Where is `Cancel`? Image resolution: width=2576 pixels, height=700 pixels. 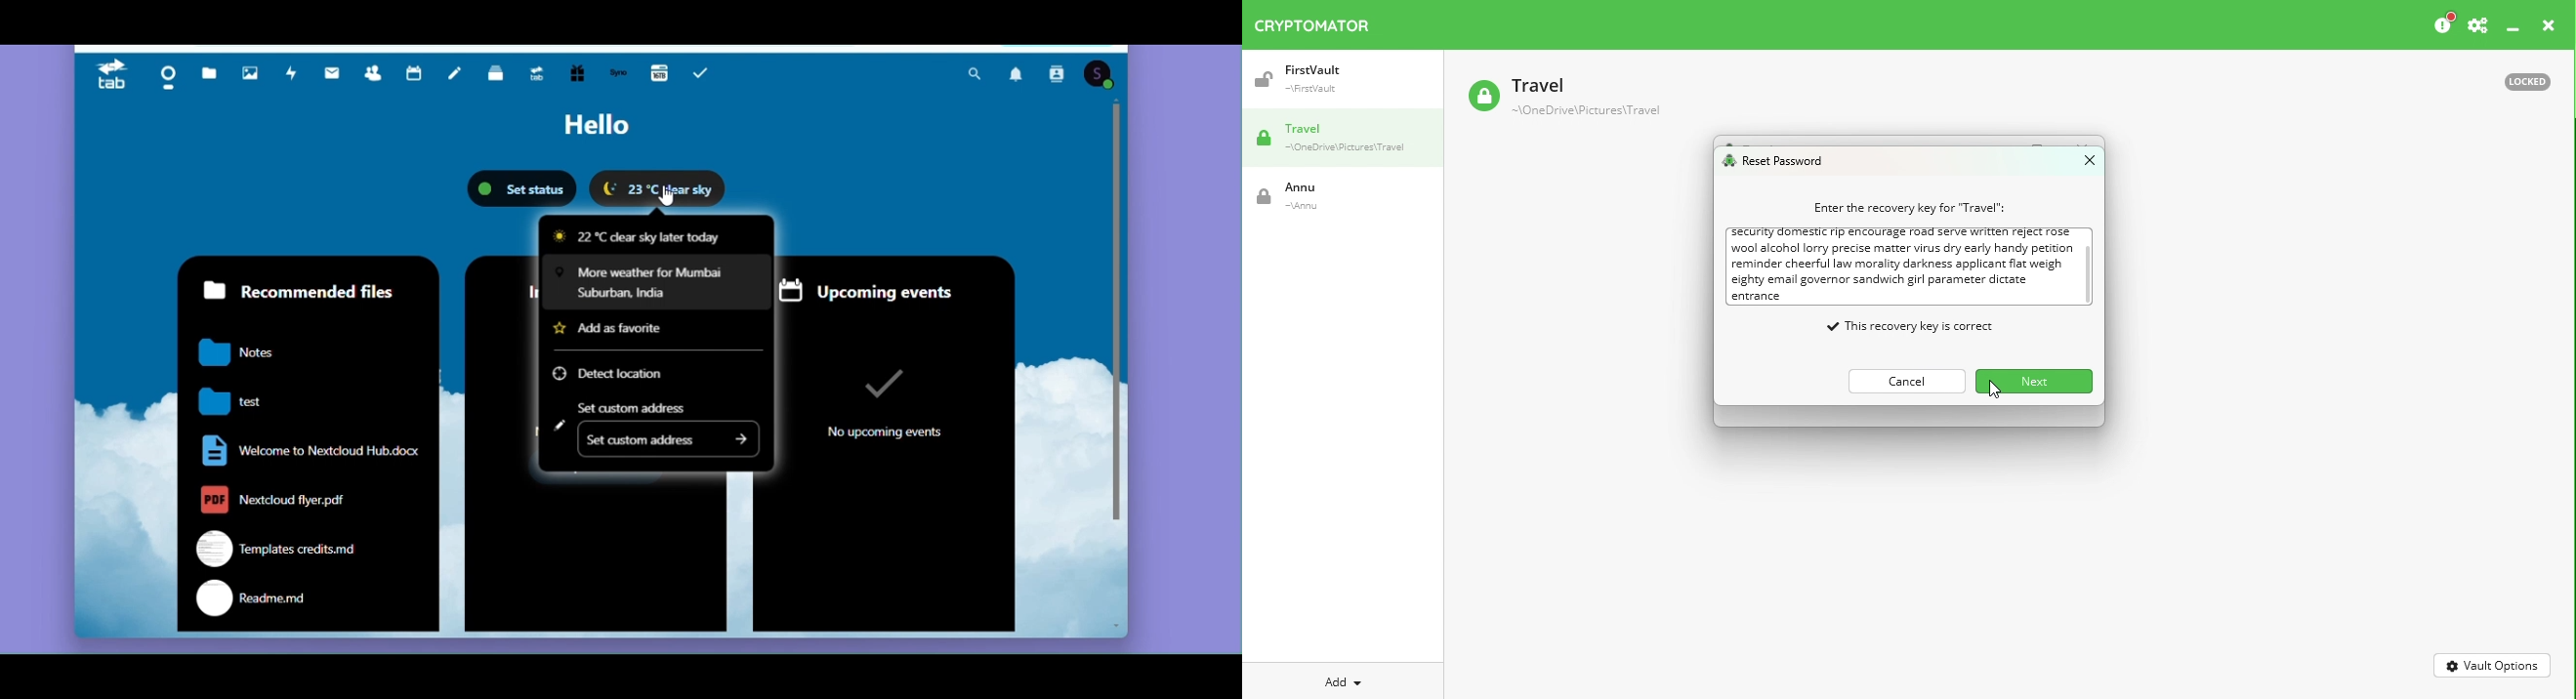 Cancel is located at coordinates (1900, 378).